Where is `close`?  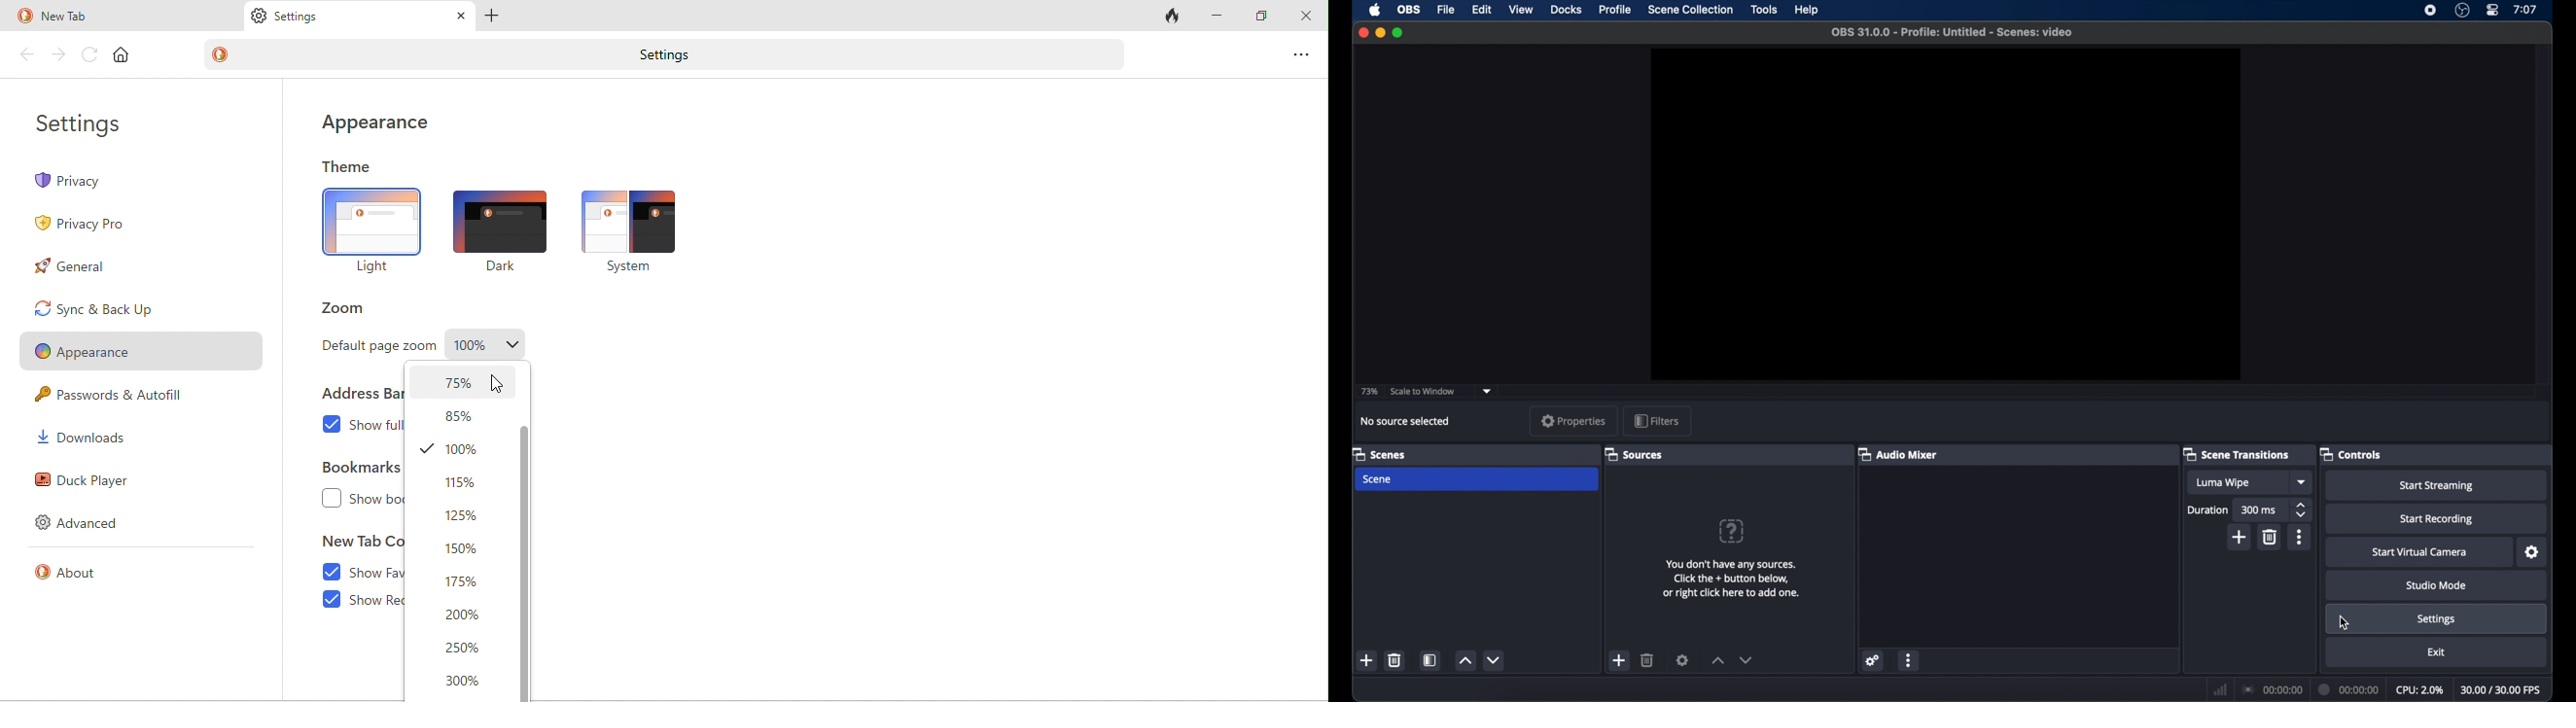 close is located at coordinates (1363, 32).